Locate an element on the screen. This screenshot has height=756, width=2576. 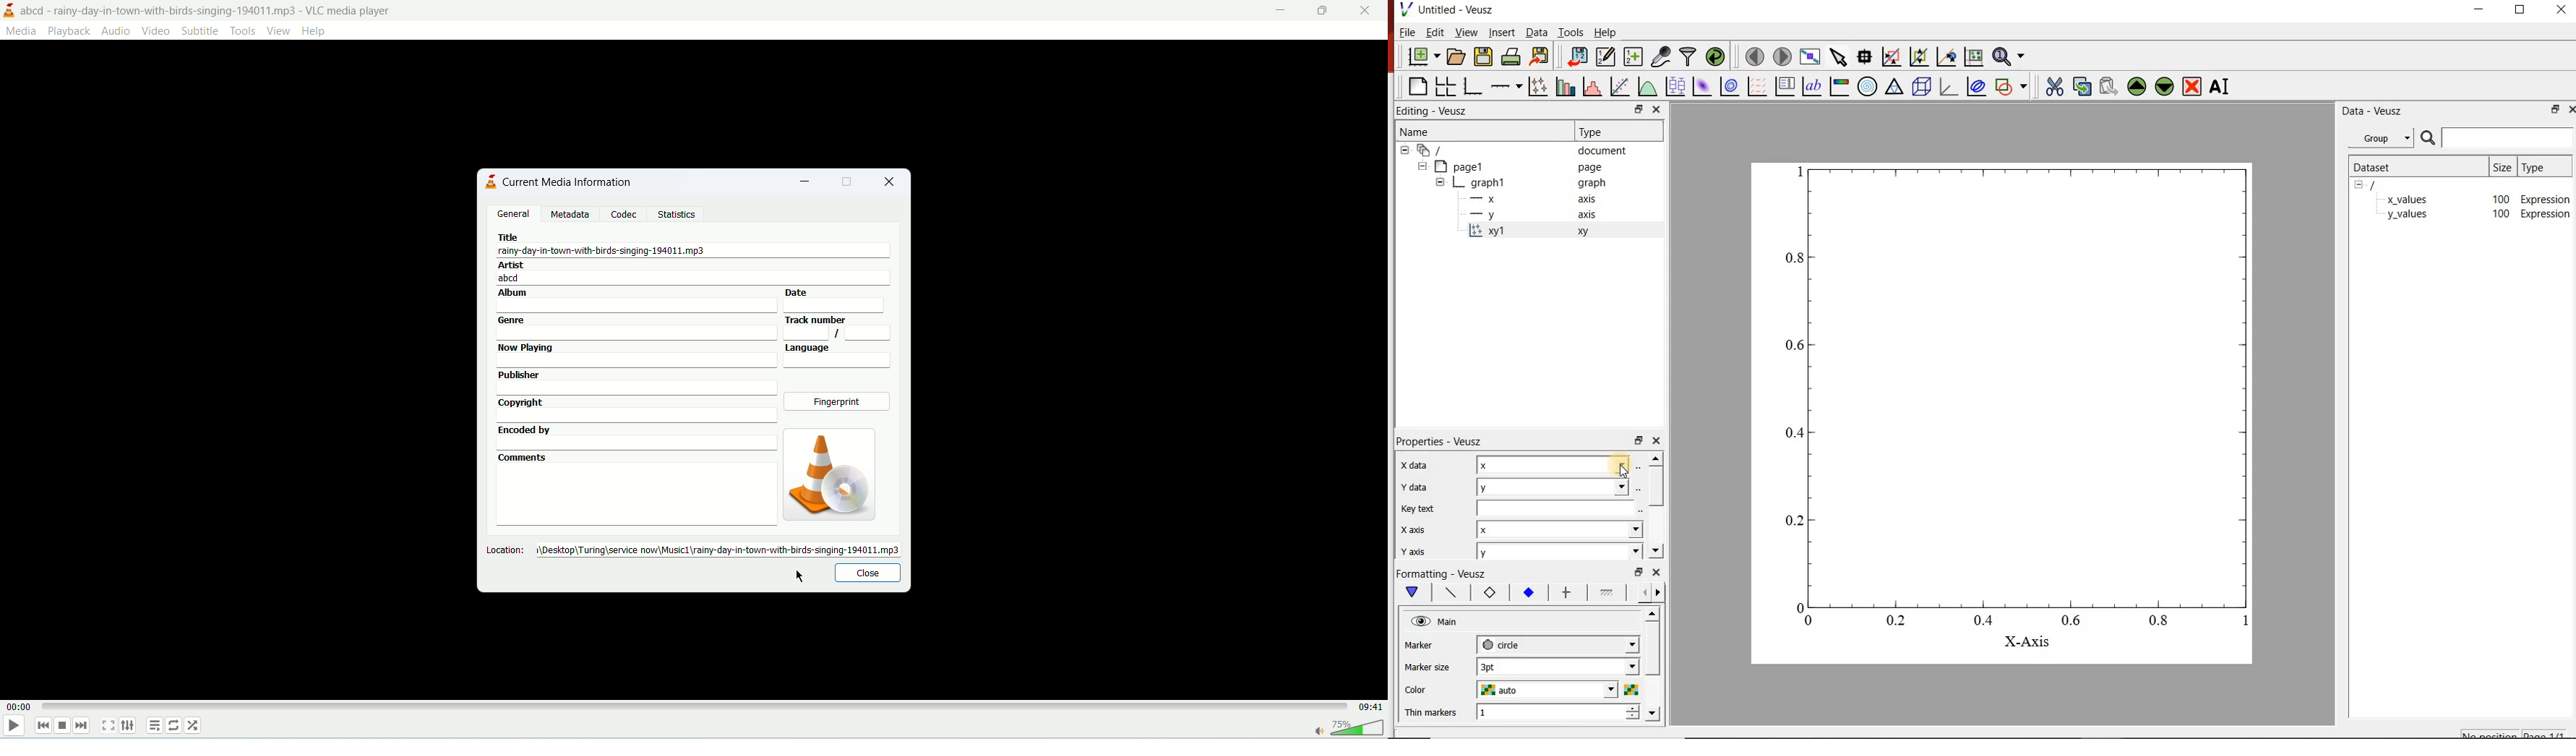
minimize is located at coordinates (804, 184).